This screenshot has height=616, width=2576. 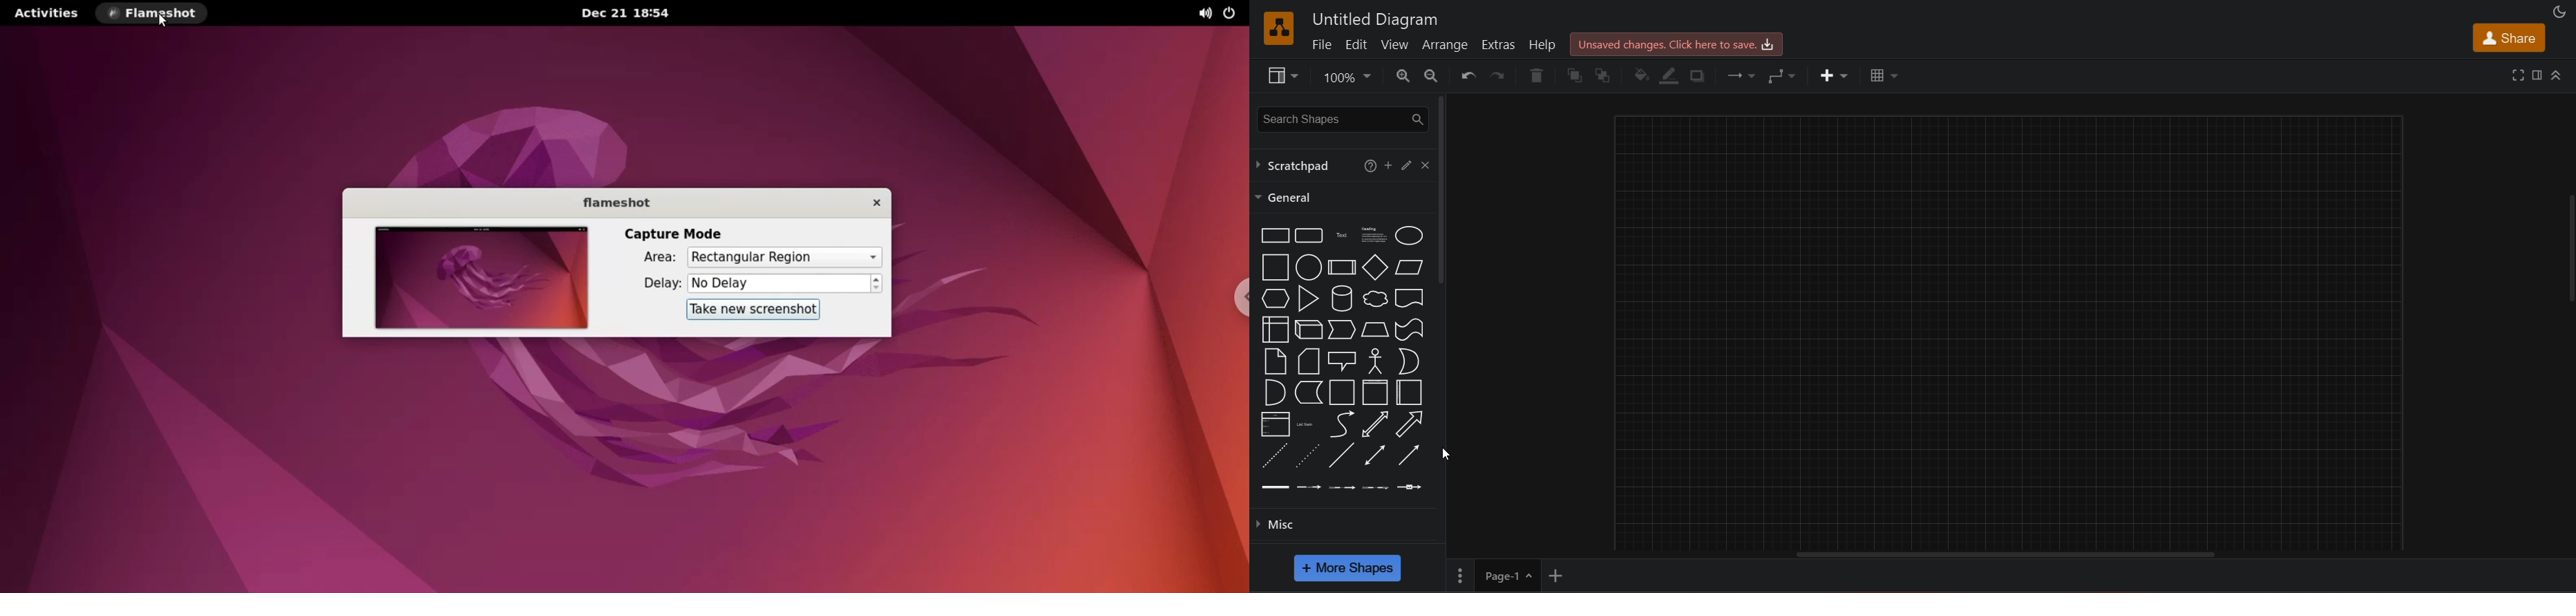 What do you see at coordinates (1401, 76) in the screenshot?
I see `zoom in` at bounding box center [1401, 76].